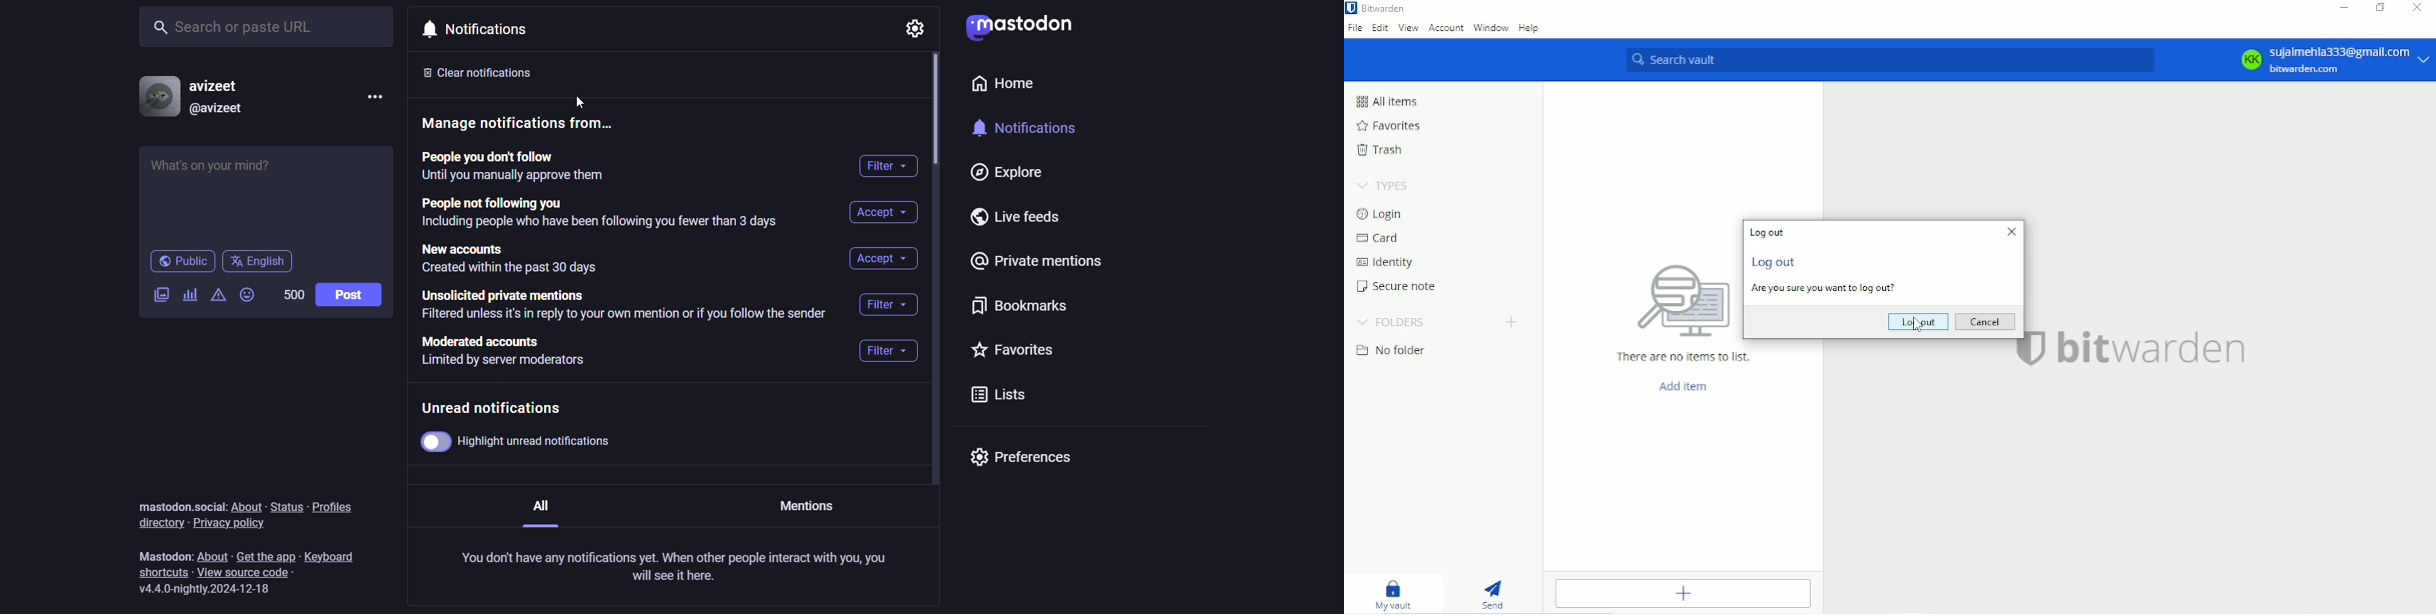  What do you see at coordinates (1381, 215) in the screenshot?
I see `Login` at bounding box center [1381, 215].